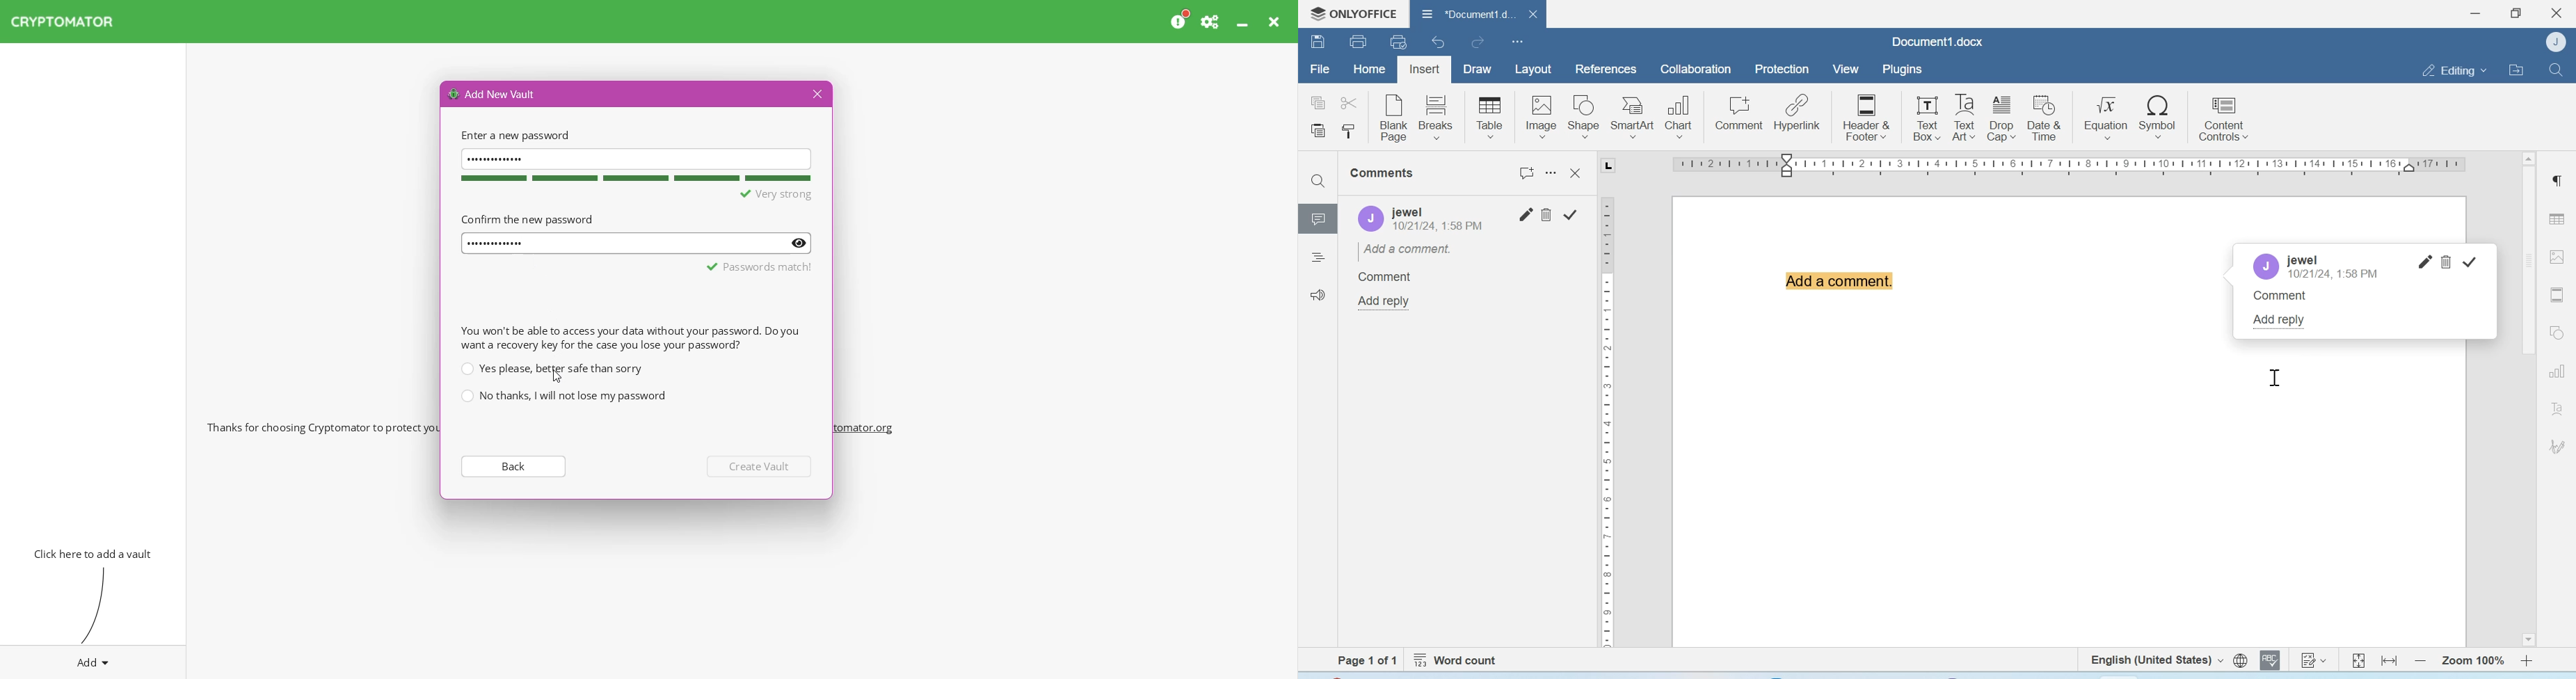 The image size is (2576, 700). Describe the element at coordinates (1528, 174) in the screenshot. I see `Comments button` at that location.